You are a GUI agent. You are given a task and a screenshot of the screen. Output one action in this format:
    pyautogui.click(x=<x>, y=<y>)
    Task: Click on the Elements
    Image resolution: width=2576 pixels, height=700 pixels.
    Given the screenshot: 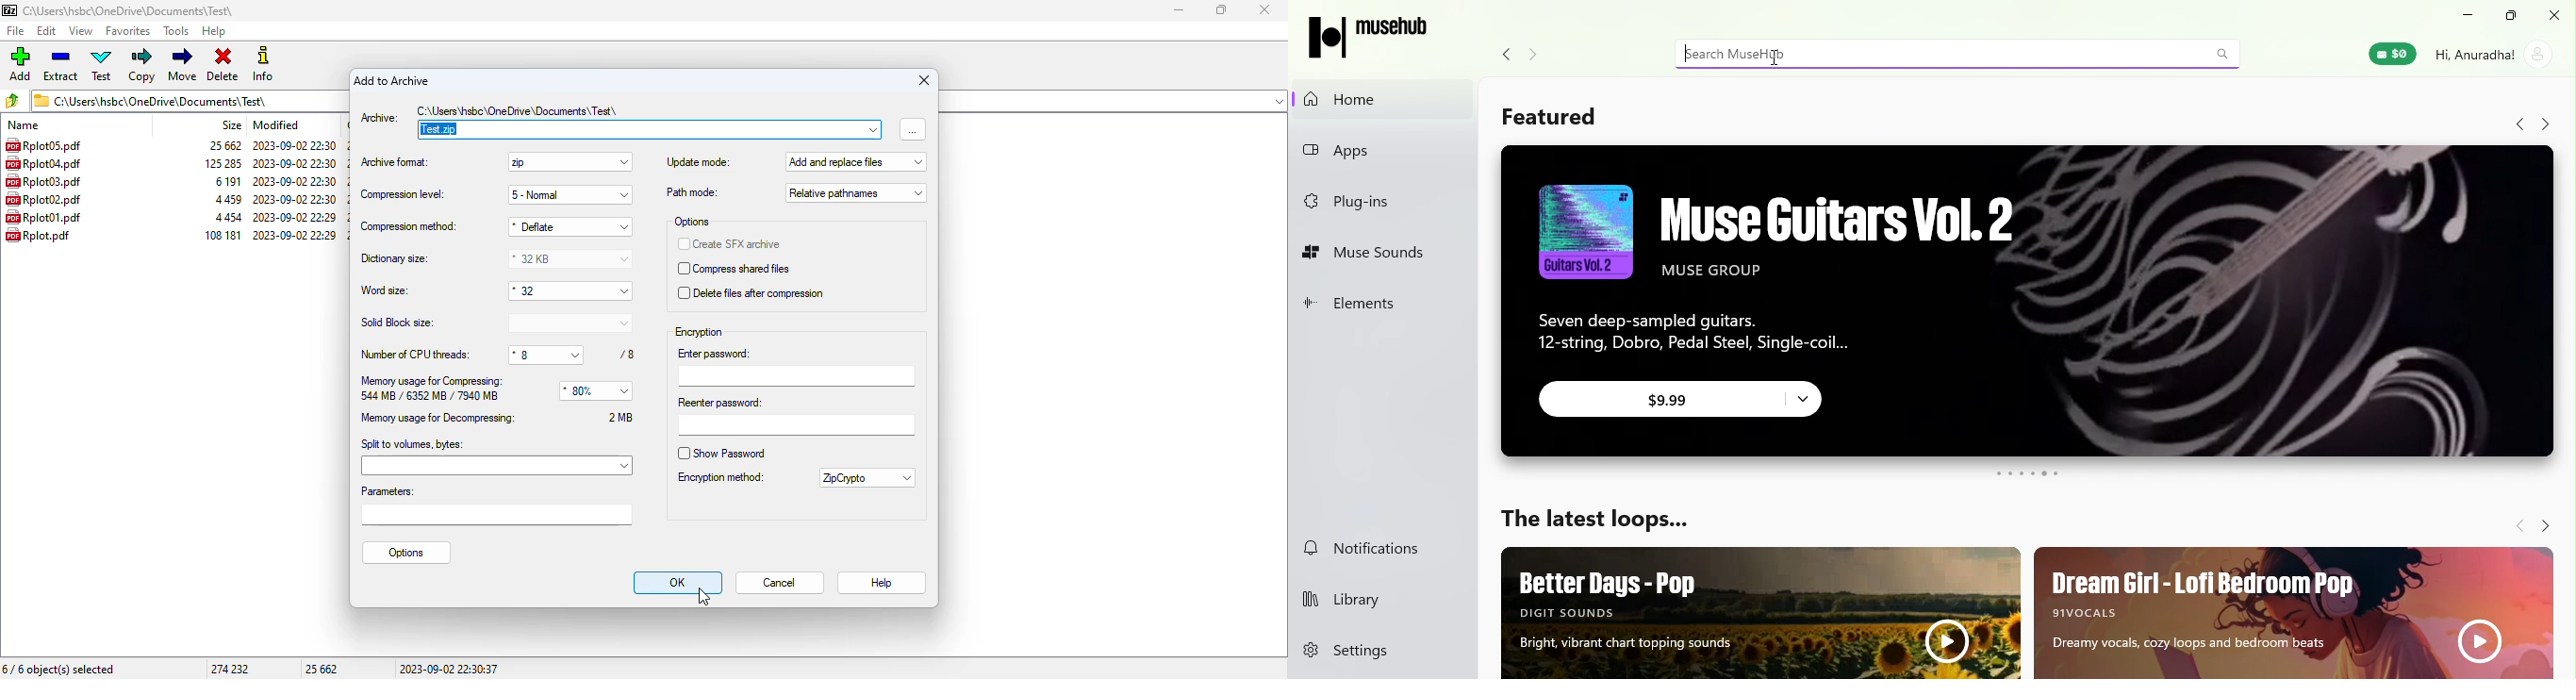 What is the action you would take?
    pyautogui.click(x=1374, y=309)
    